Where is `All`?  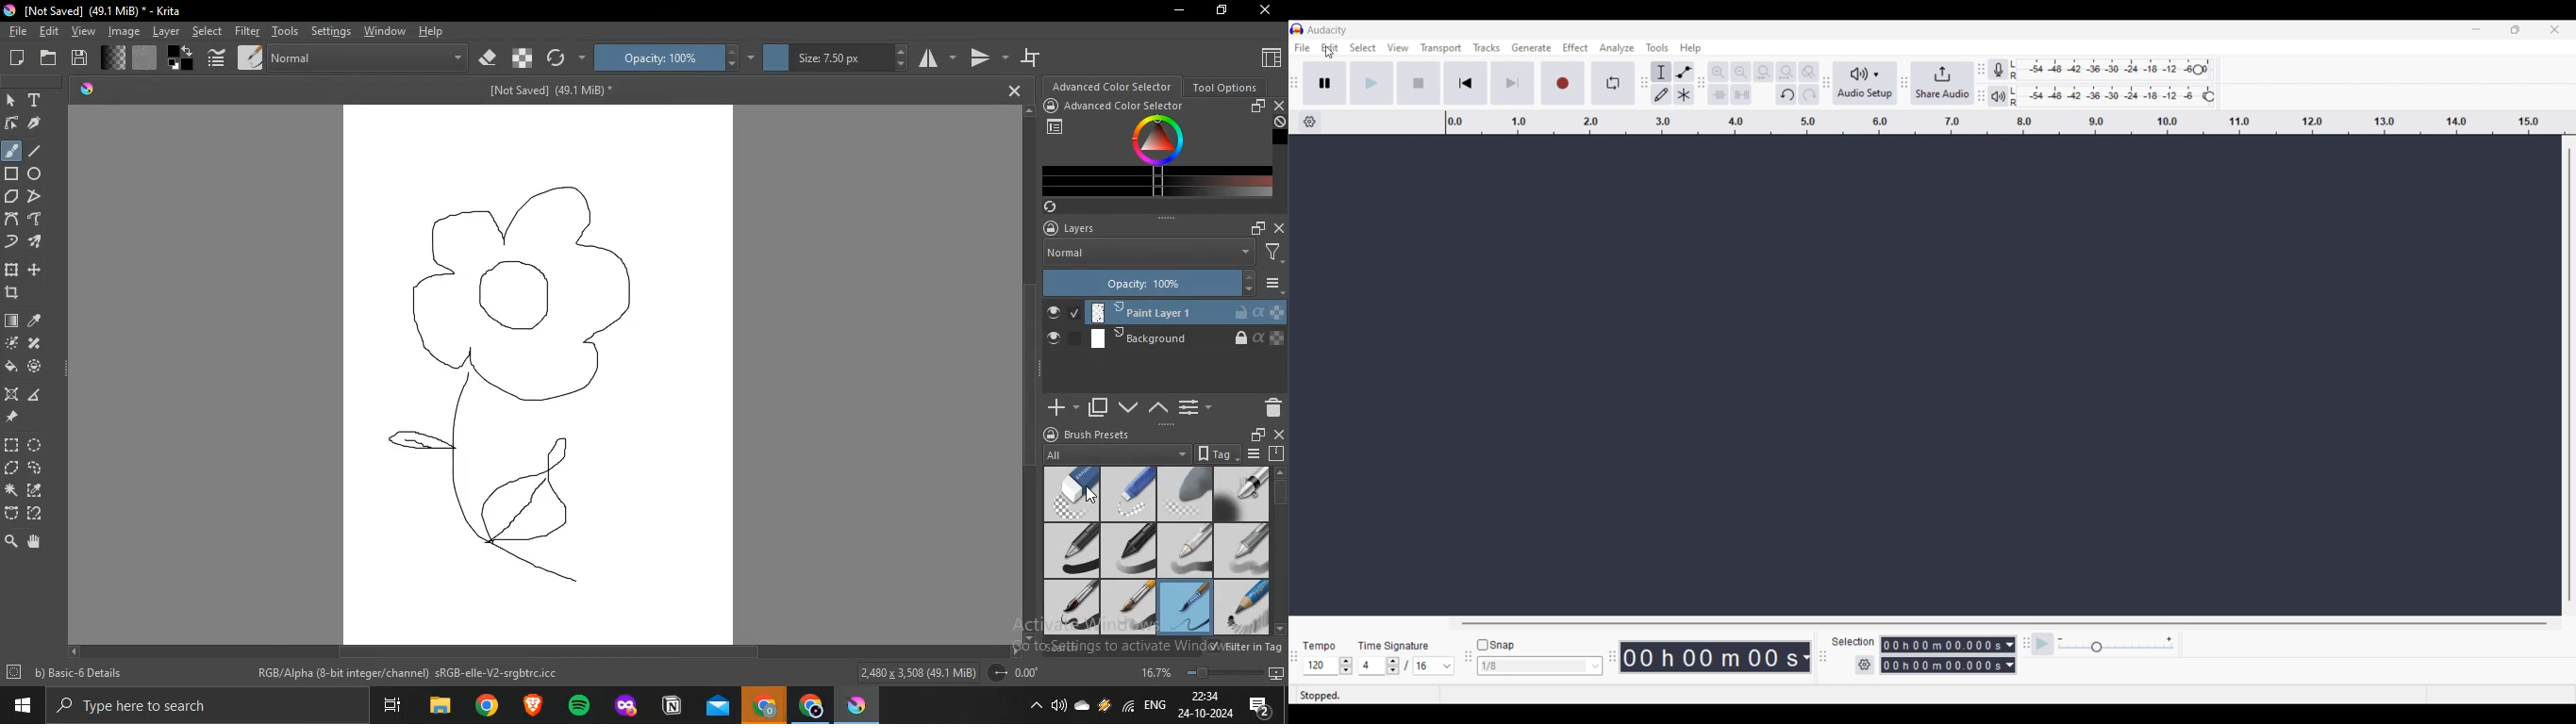 All is located at coordinates (1115, 452).